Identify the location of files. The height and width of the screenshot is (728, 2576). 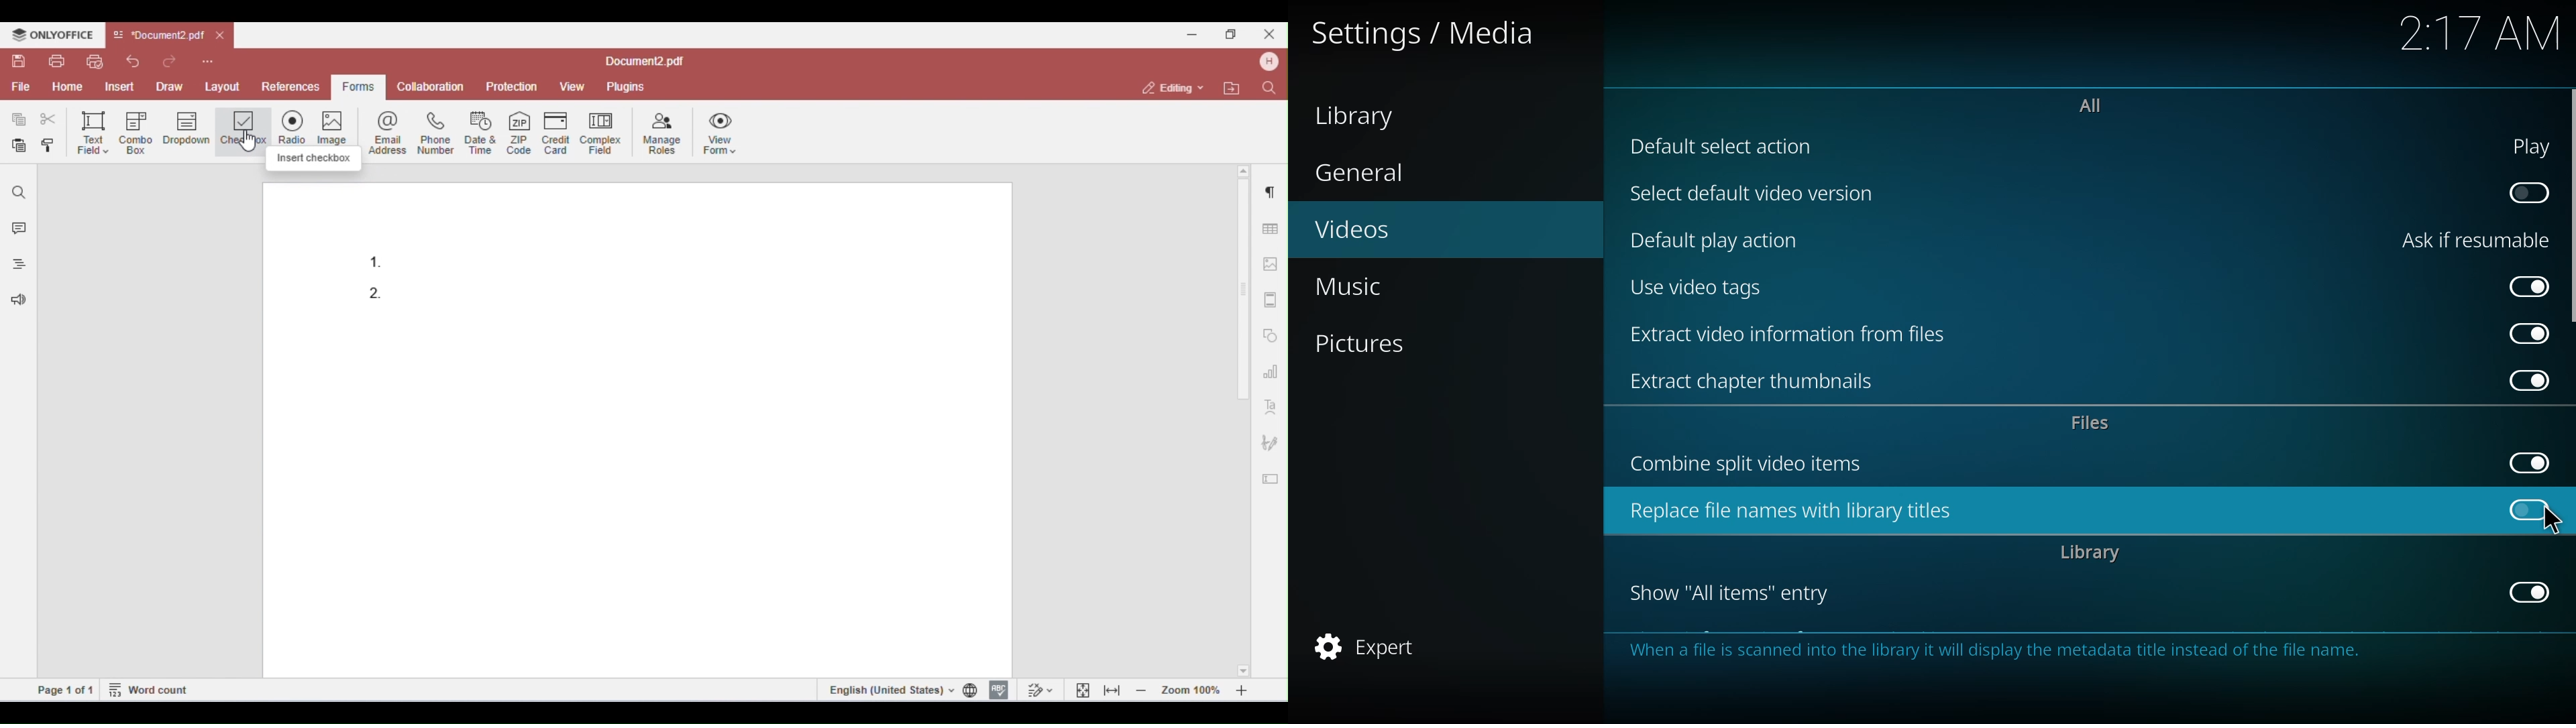
(2094, 423).